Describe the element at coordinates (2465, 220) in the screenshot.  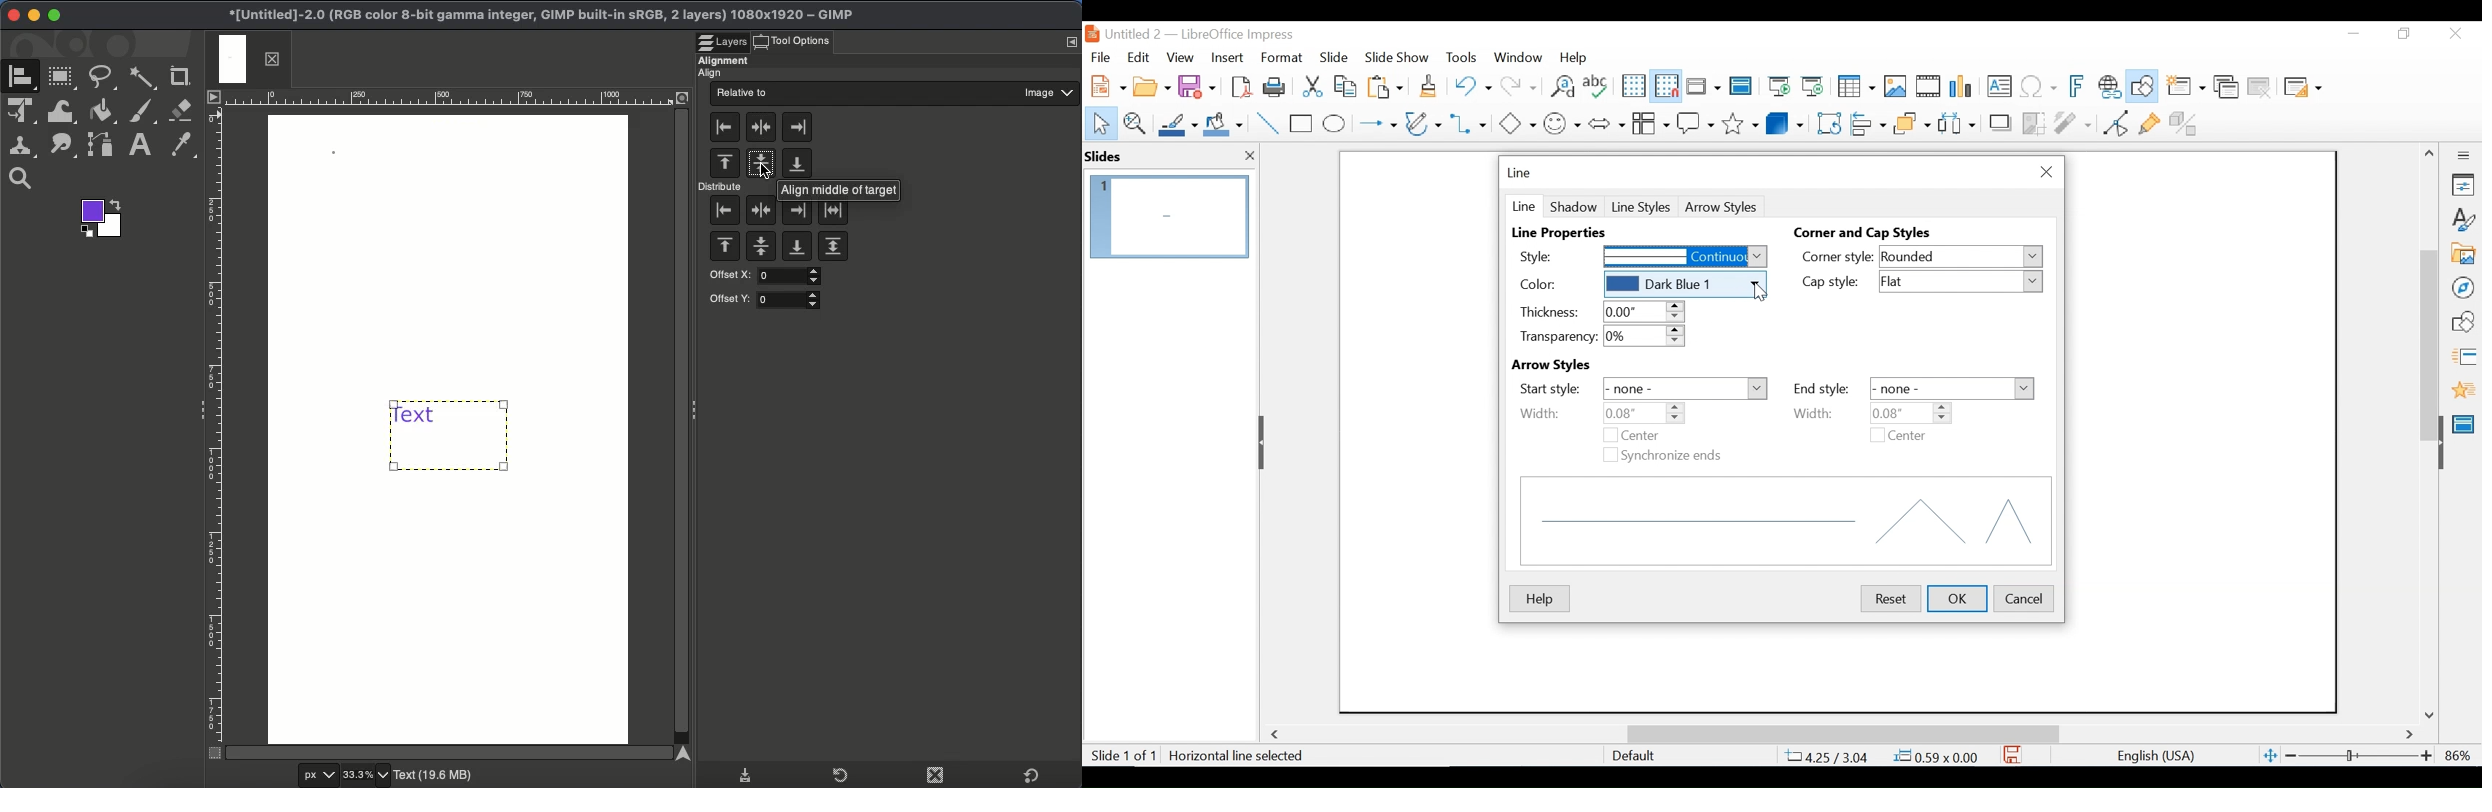
I see `Styles` at that location.